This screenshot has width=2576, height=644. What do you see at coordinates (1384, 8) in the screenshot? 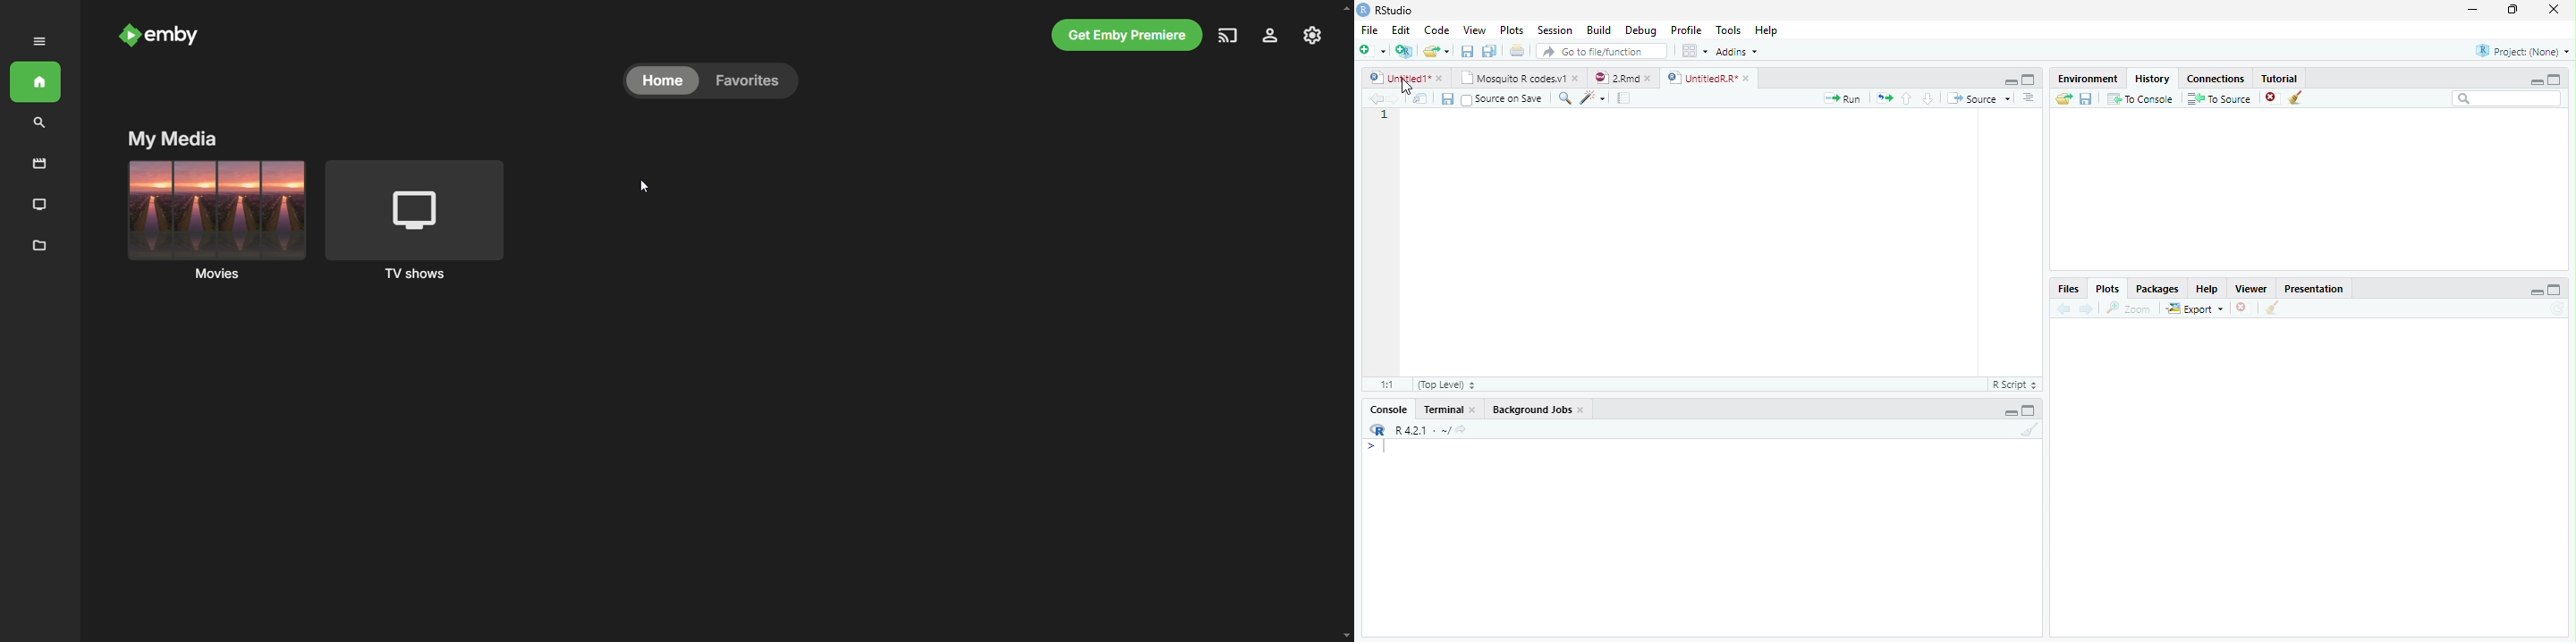
I see `Rstudio` at bounding box center [1384, 8].